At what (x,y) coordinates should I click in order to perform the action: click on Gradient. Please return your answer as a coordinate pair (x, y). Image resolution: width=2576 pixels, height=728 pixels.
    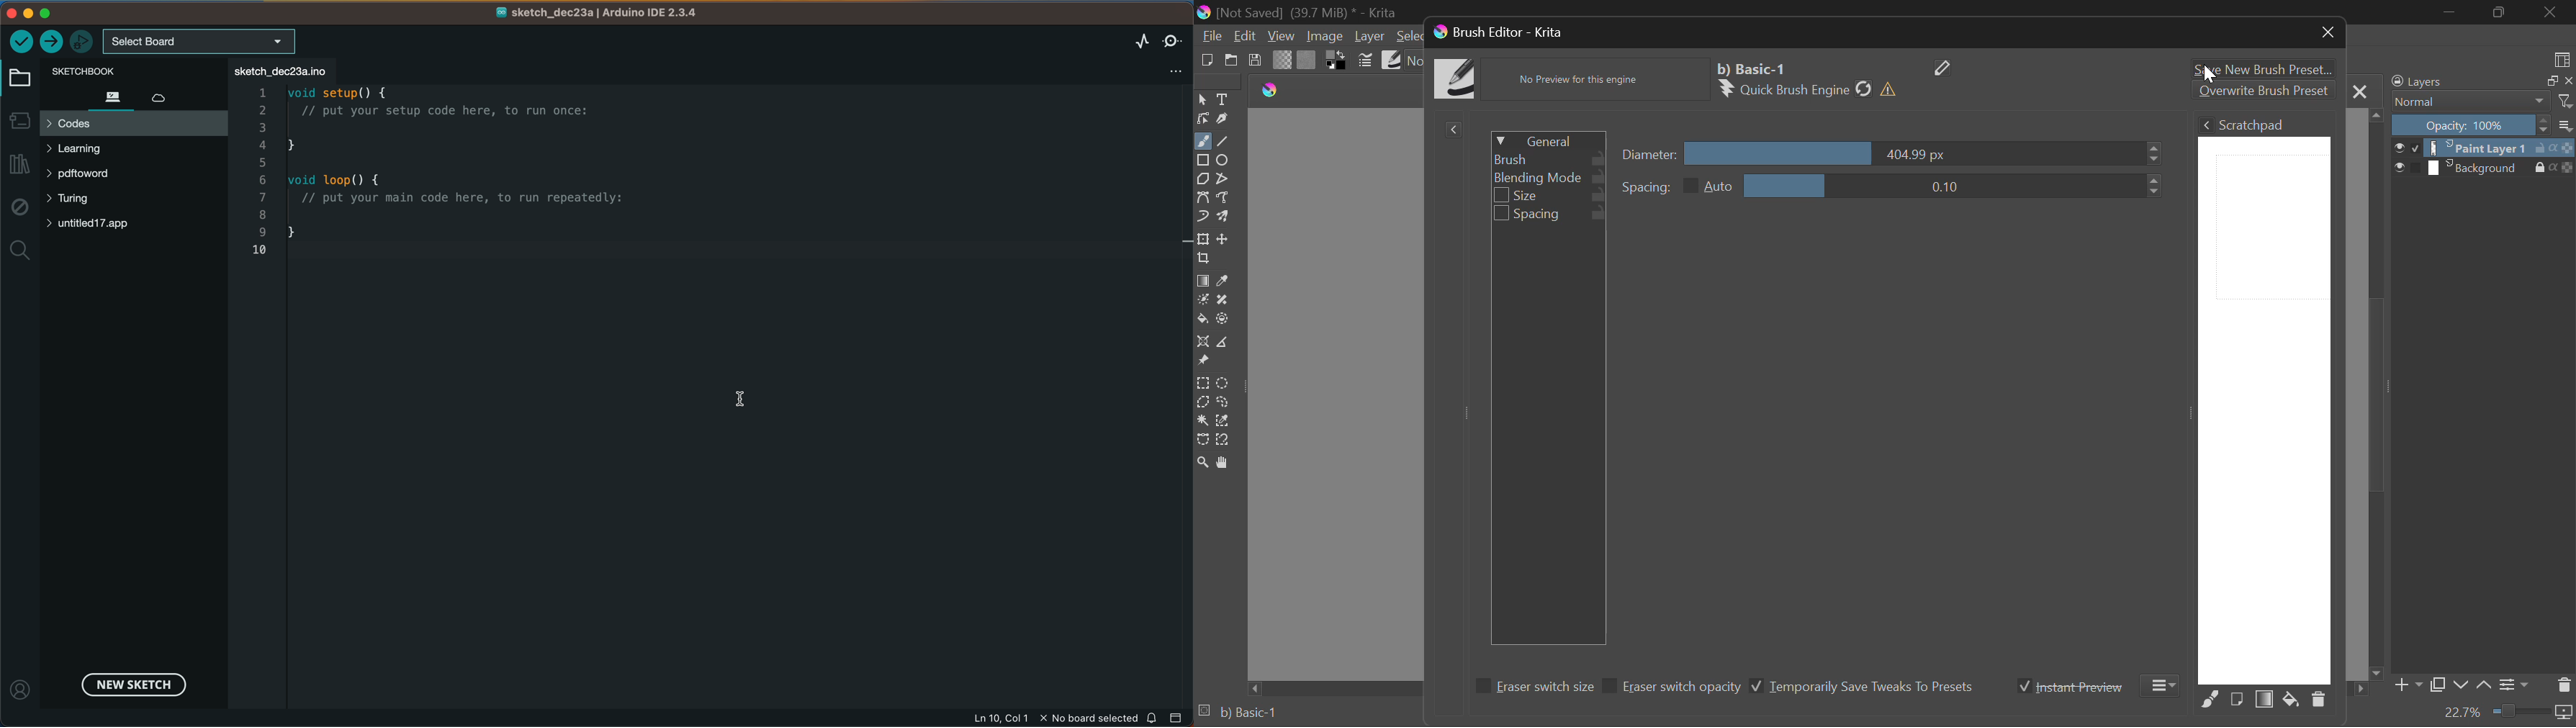
    Looking at the image, I should click on (1283, 60).